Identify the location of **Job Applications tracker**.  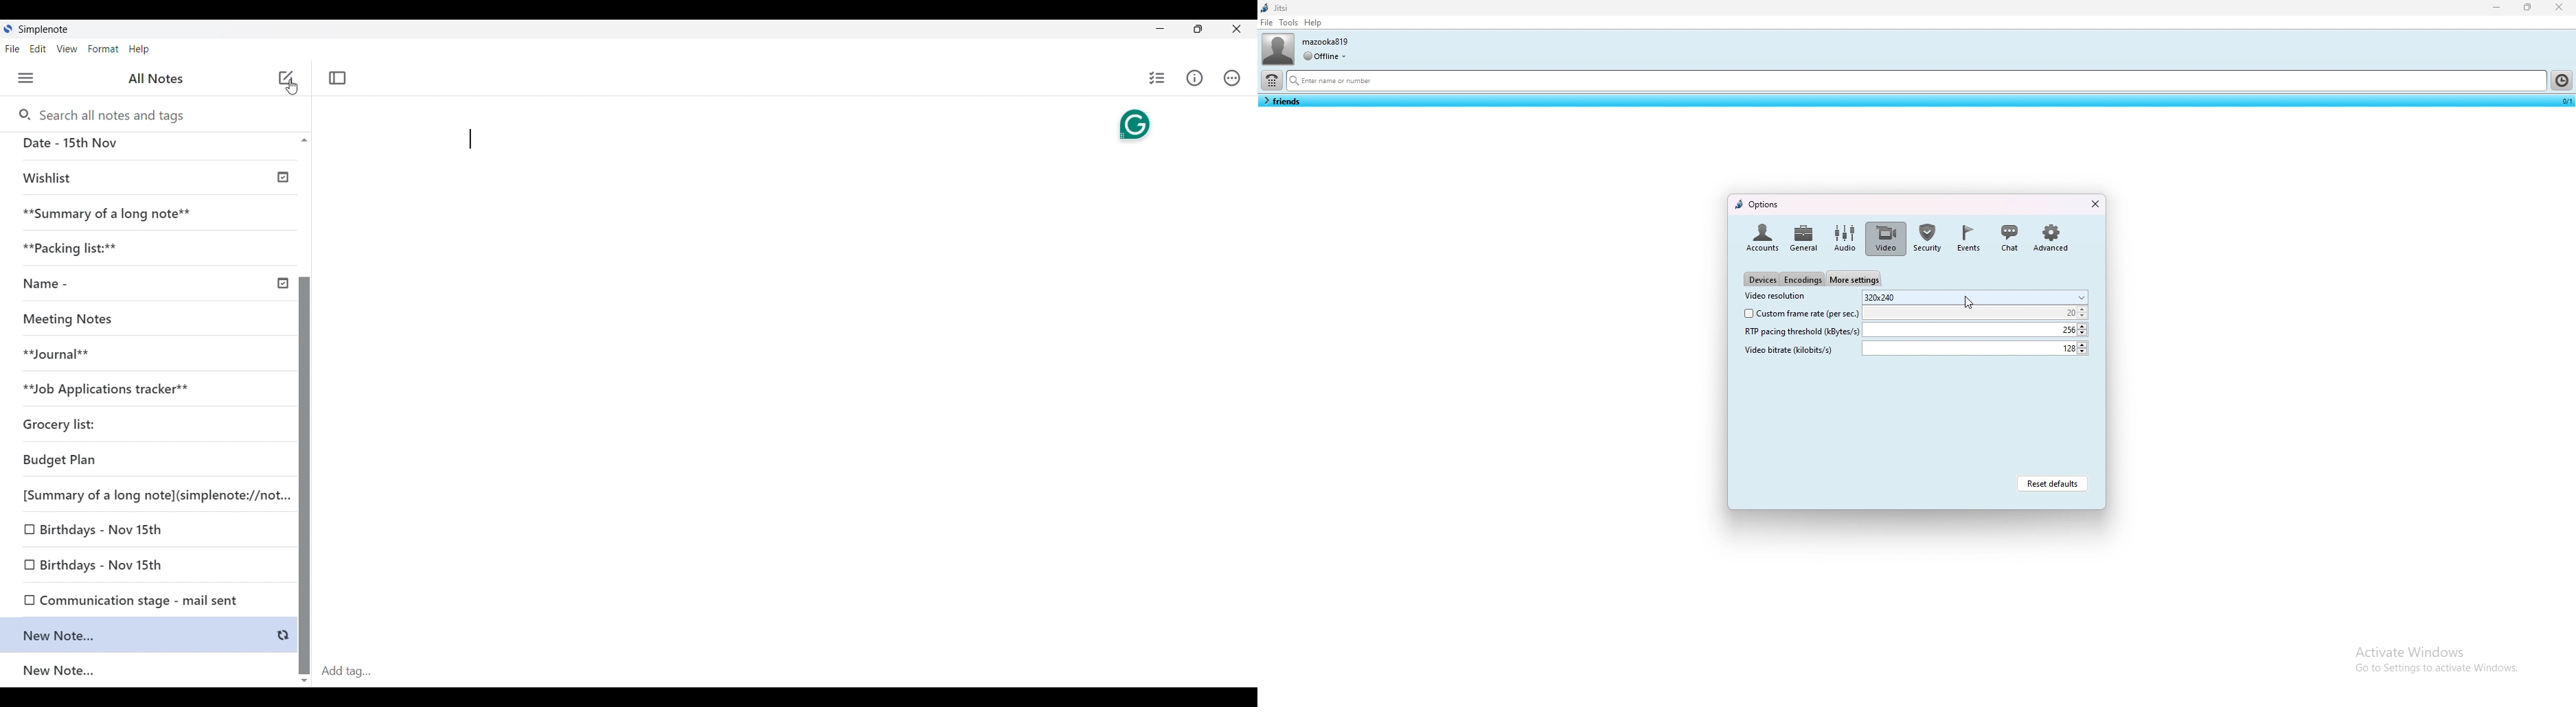
(144, 391).